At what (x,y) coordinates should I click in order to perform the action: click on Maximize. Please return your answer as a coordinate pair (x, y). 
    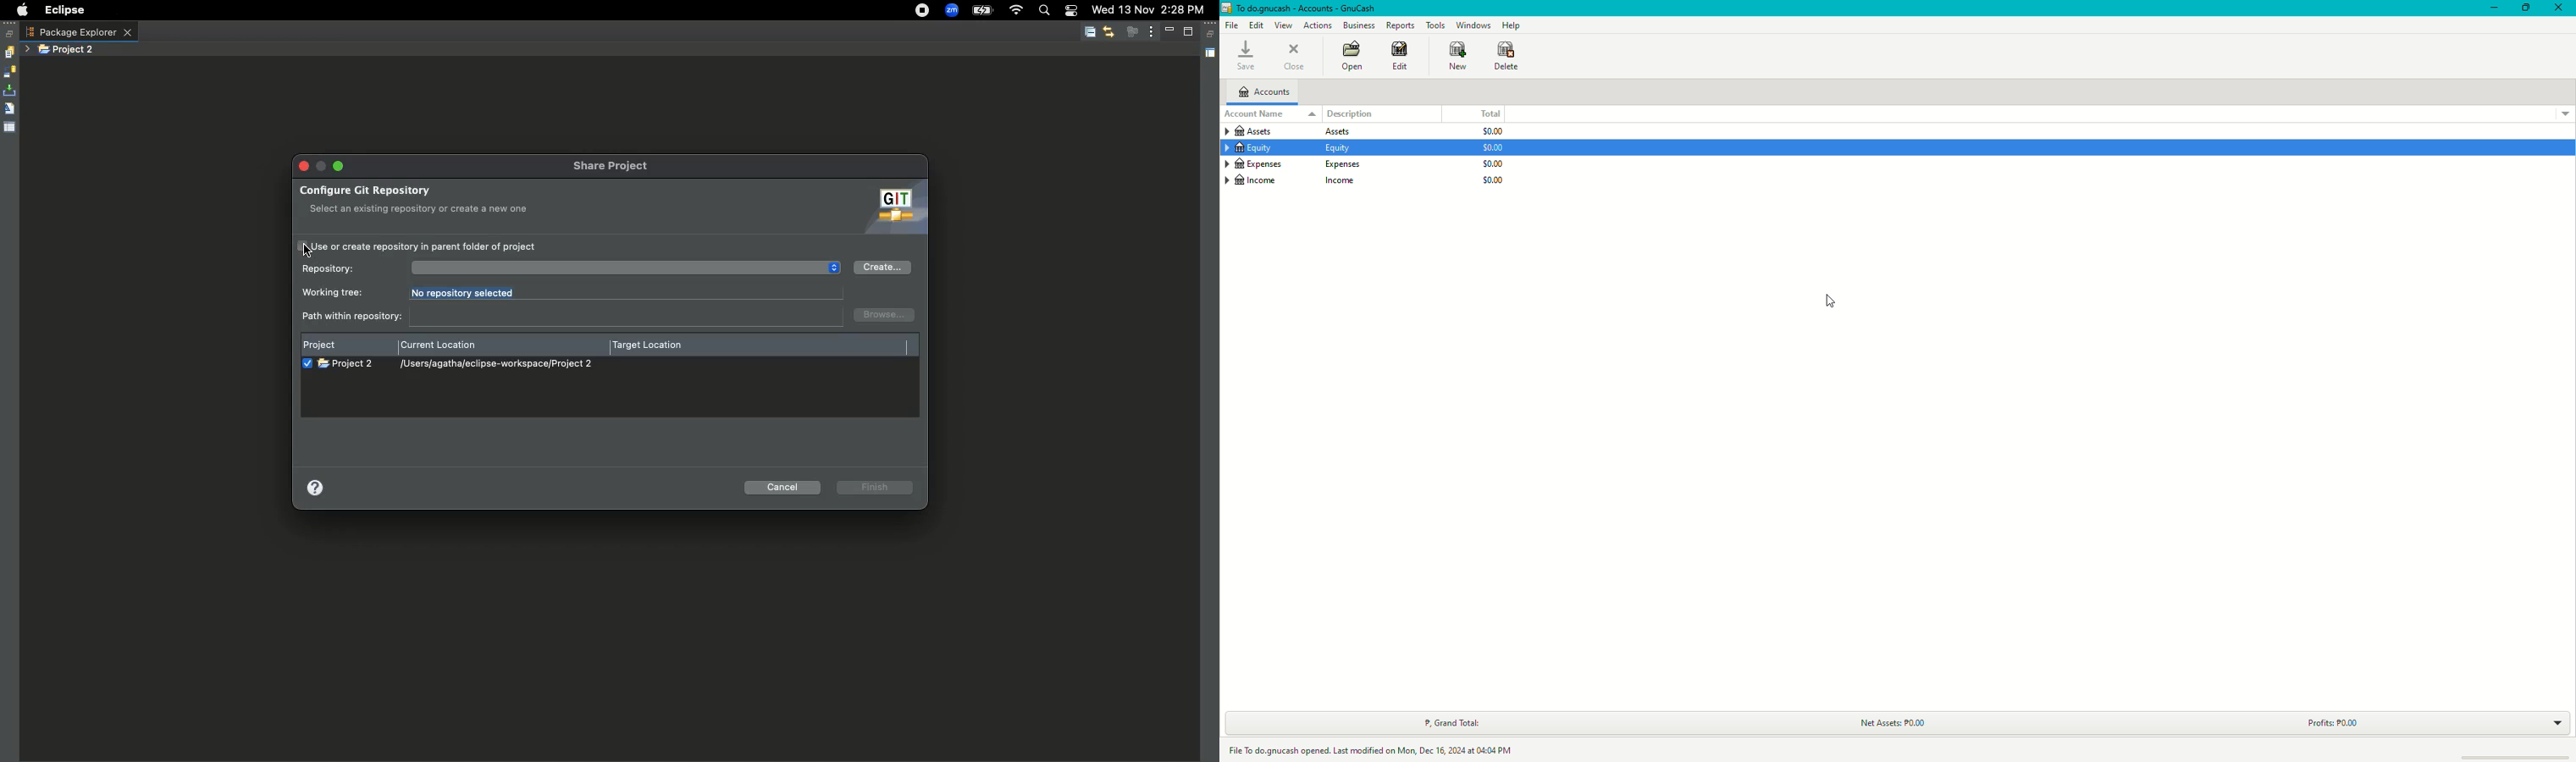
    Looking at the image, I should click on (1190, 31).